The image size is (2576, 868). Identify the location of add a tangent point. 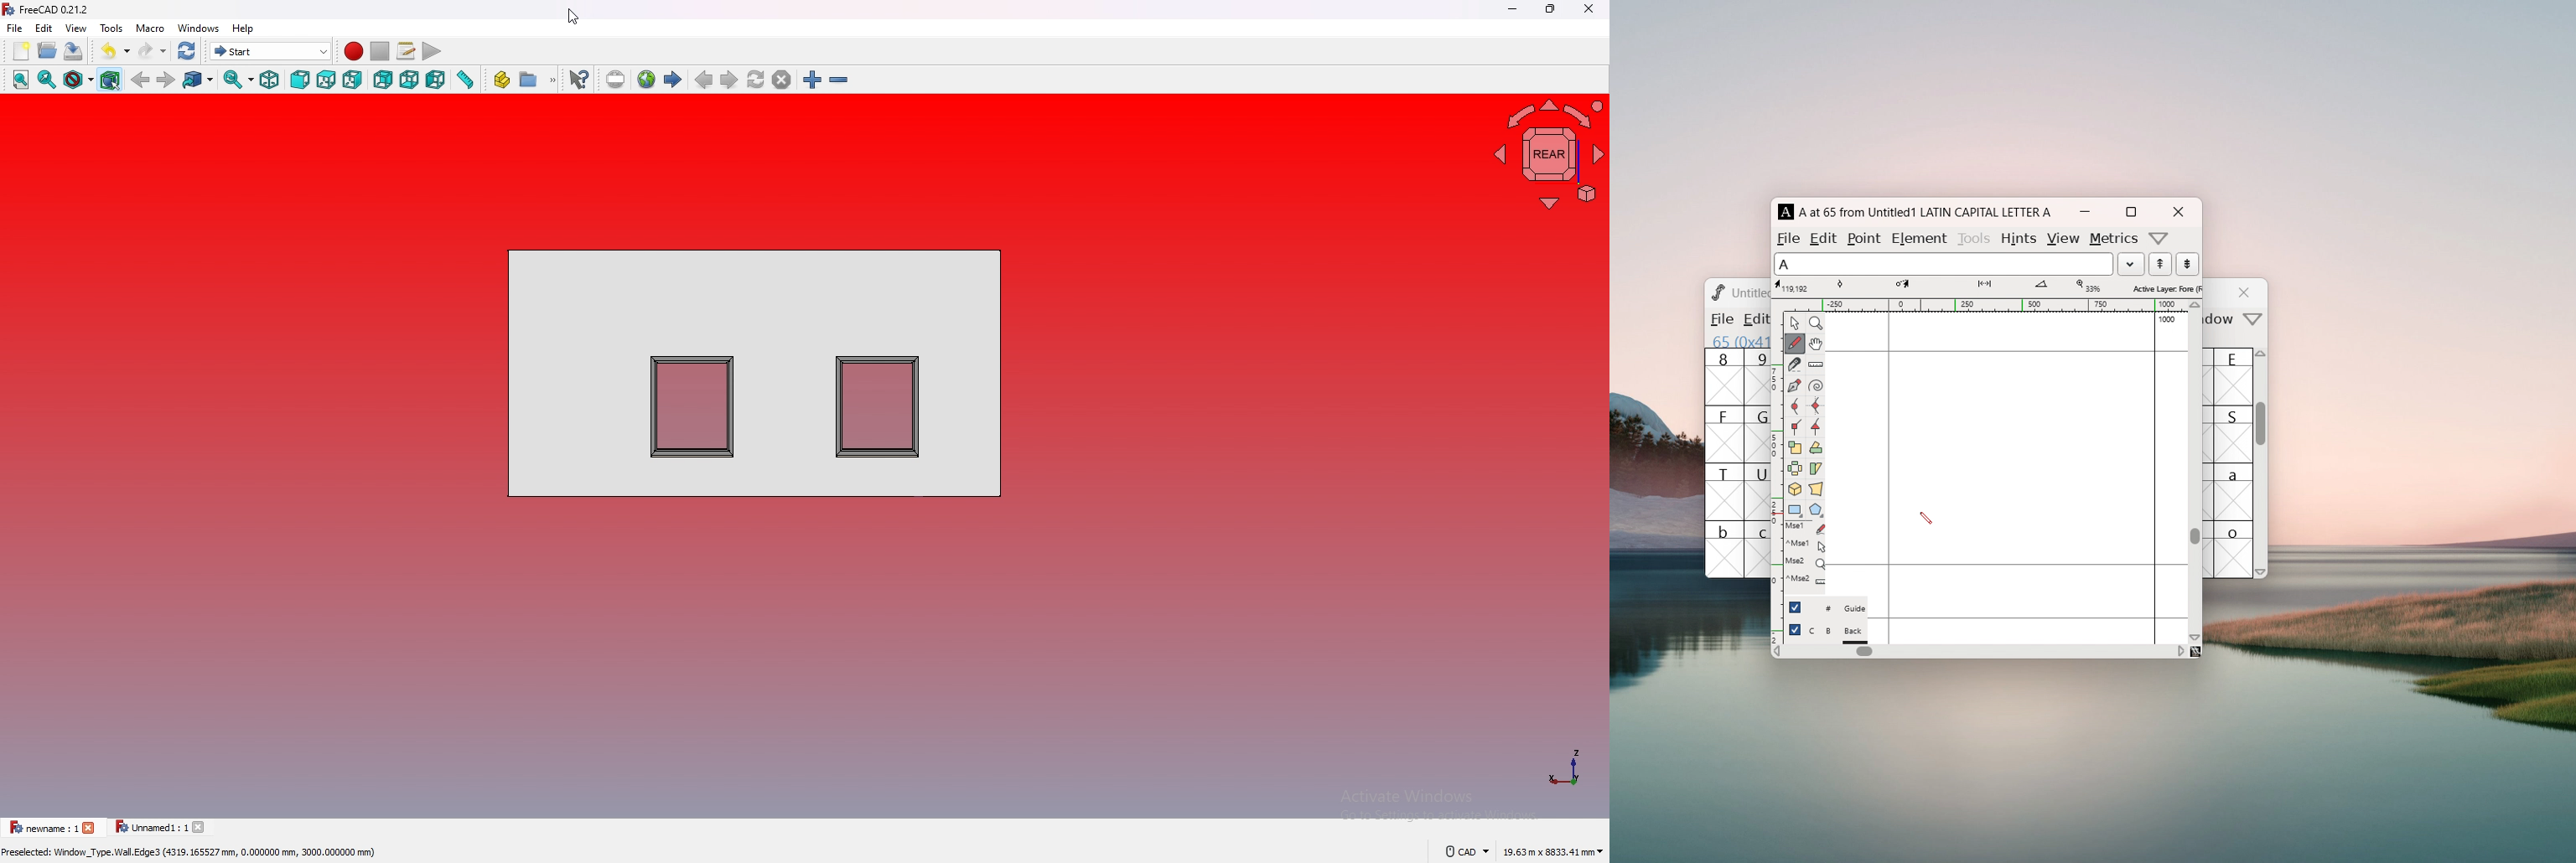
(1815, 427).